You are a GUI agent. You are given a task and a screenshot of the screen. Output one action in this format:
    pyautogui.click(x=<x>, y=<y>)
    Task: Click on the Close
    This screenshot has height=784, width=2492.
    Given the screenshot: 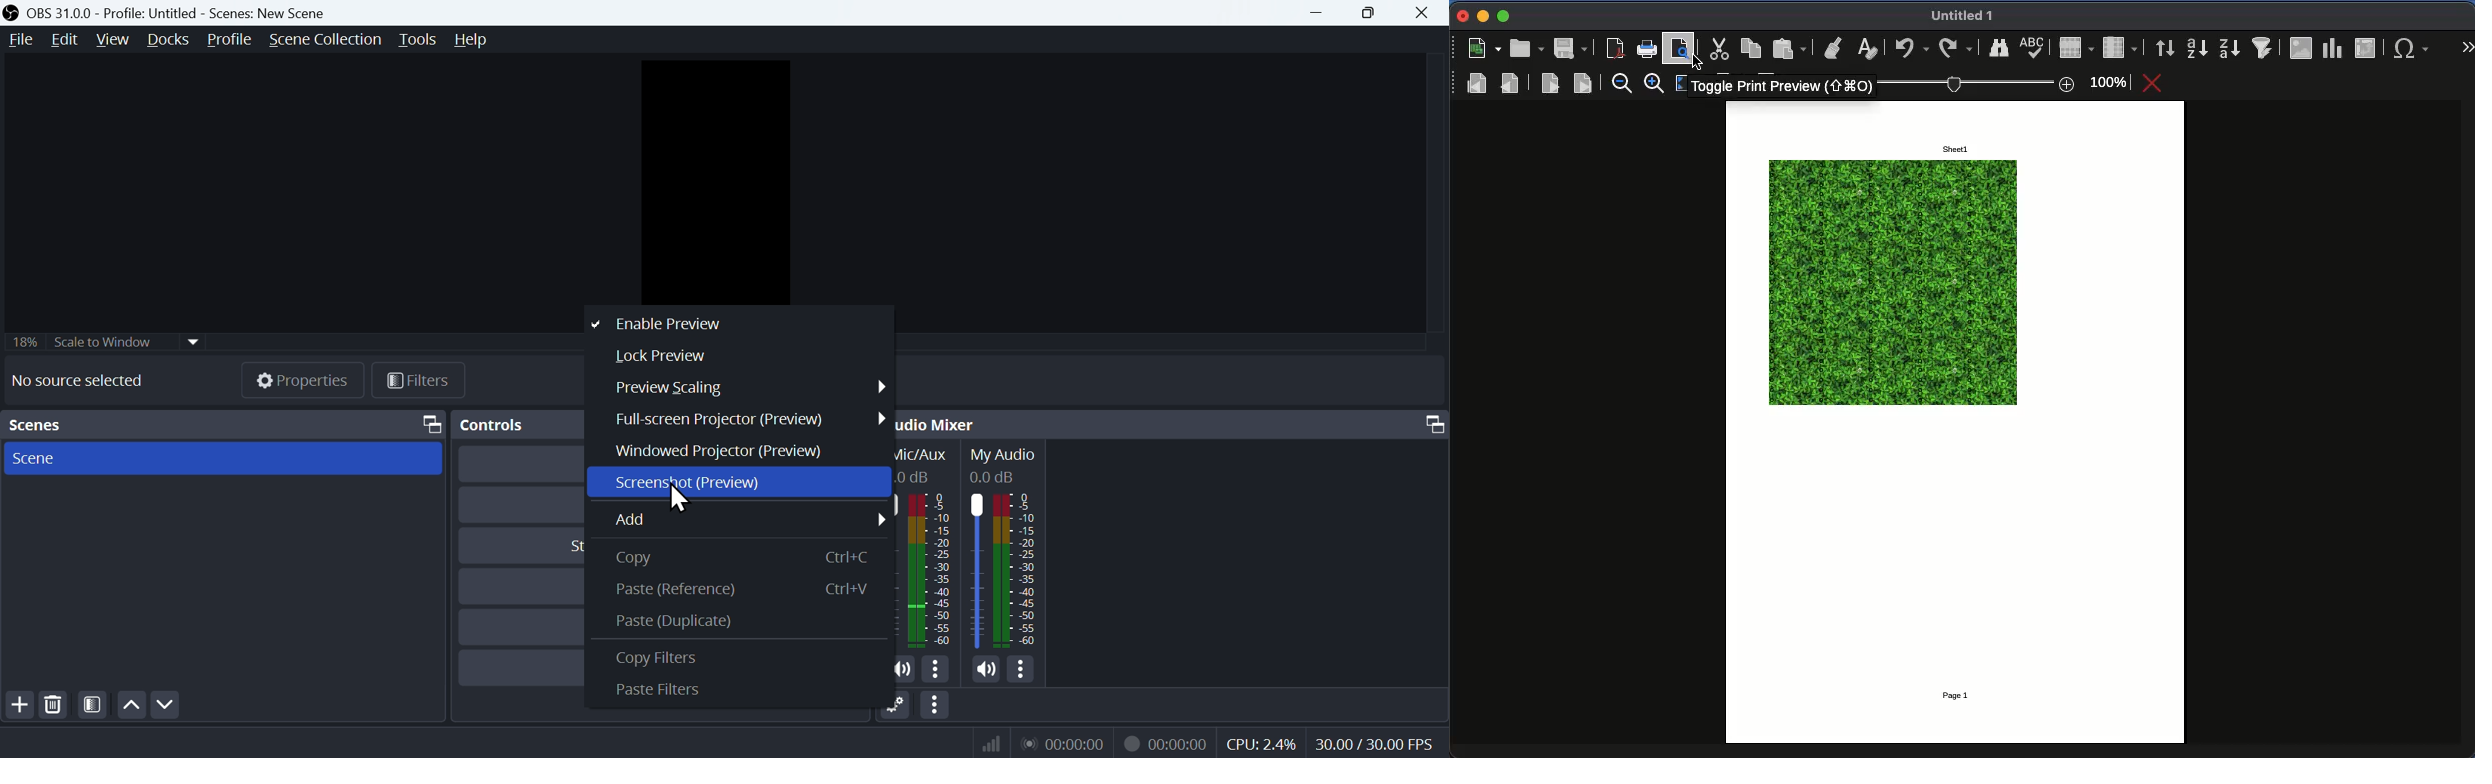 What is the action you would take?
    pyautogui.click(x=1426, y=13)
    